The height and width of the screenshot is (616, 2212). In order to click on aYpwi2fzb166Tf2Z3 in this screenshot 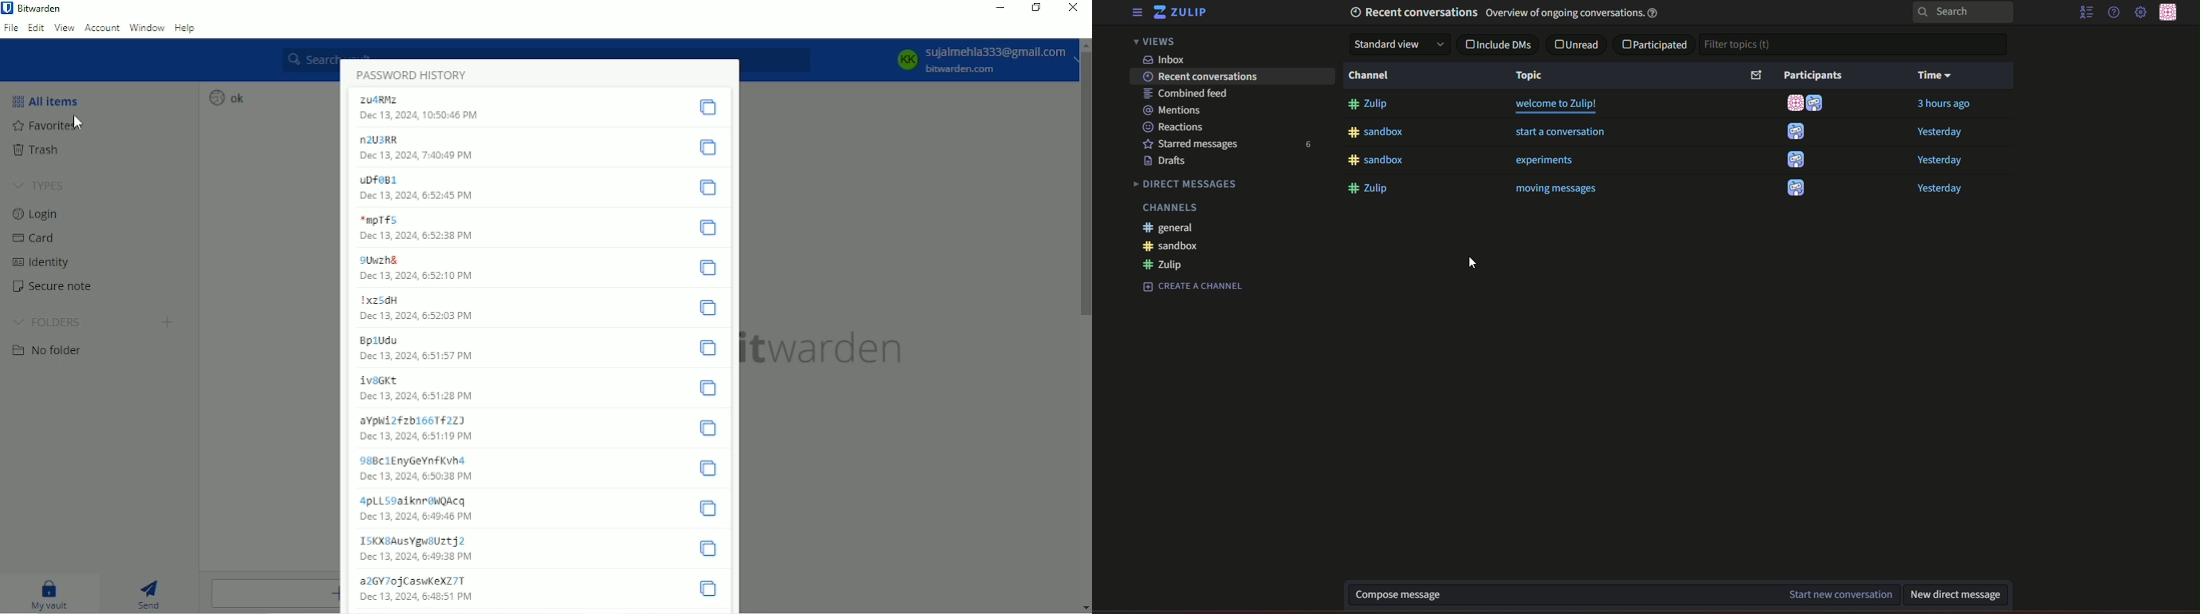, I will do `click(410, 419)`.